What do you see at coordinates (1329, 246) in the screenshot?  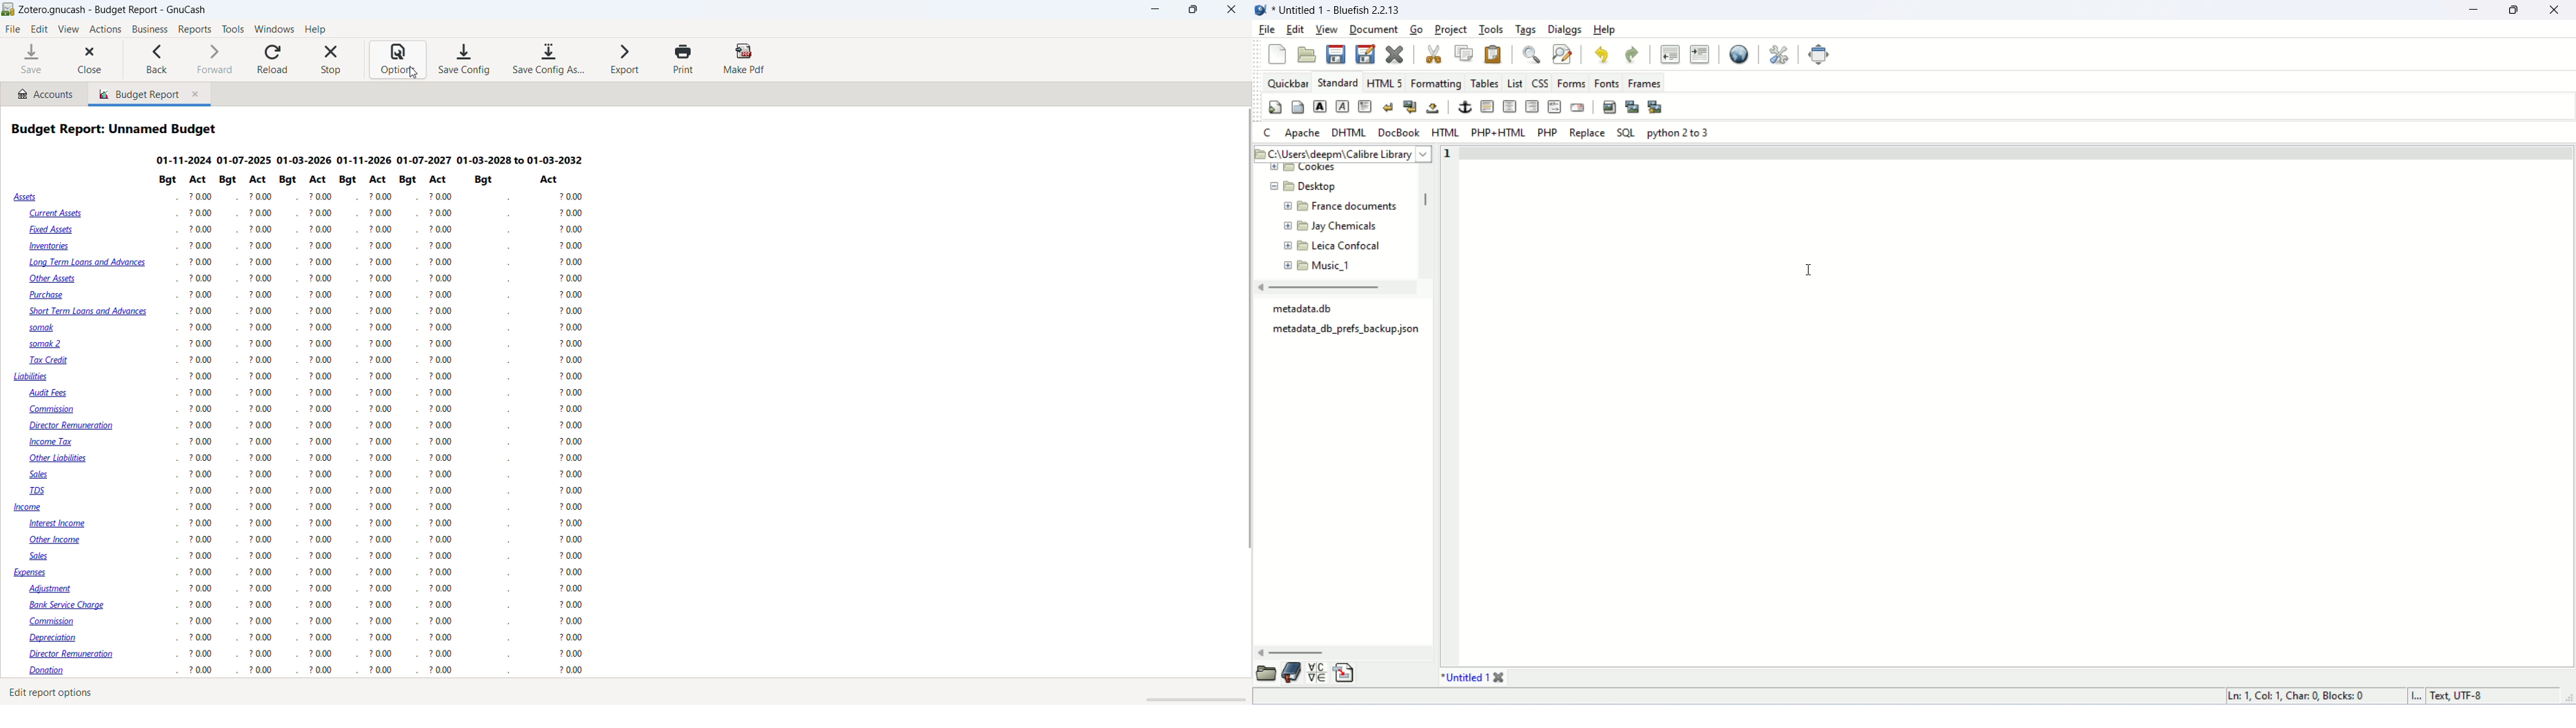 I see `folder name` at bounding box center [1329, 246].